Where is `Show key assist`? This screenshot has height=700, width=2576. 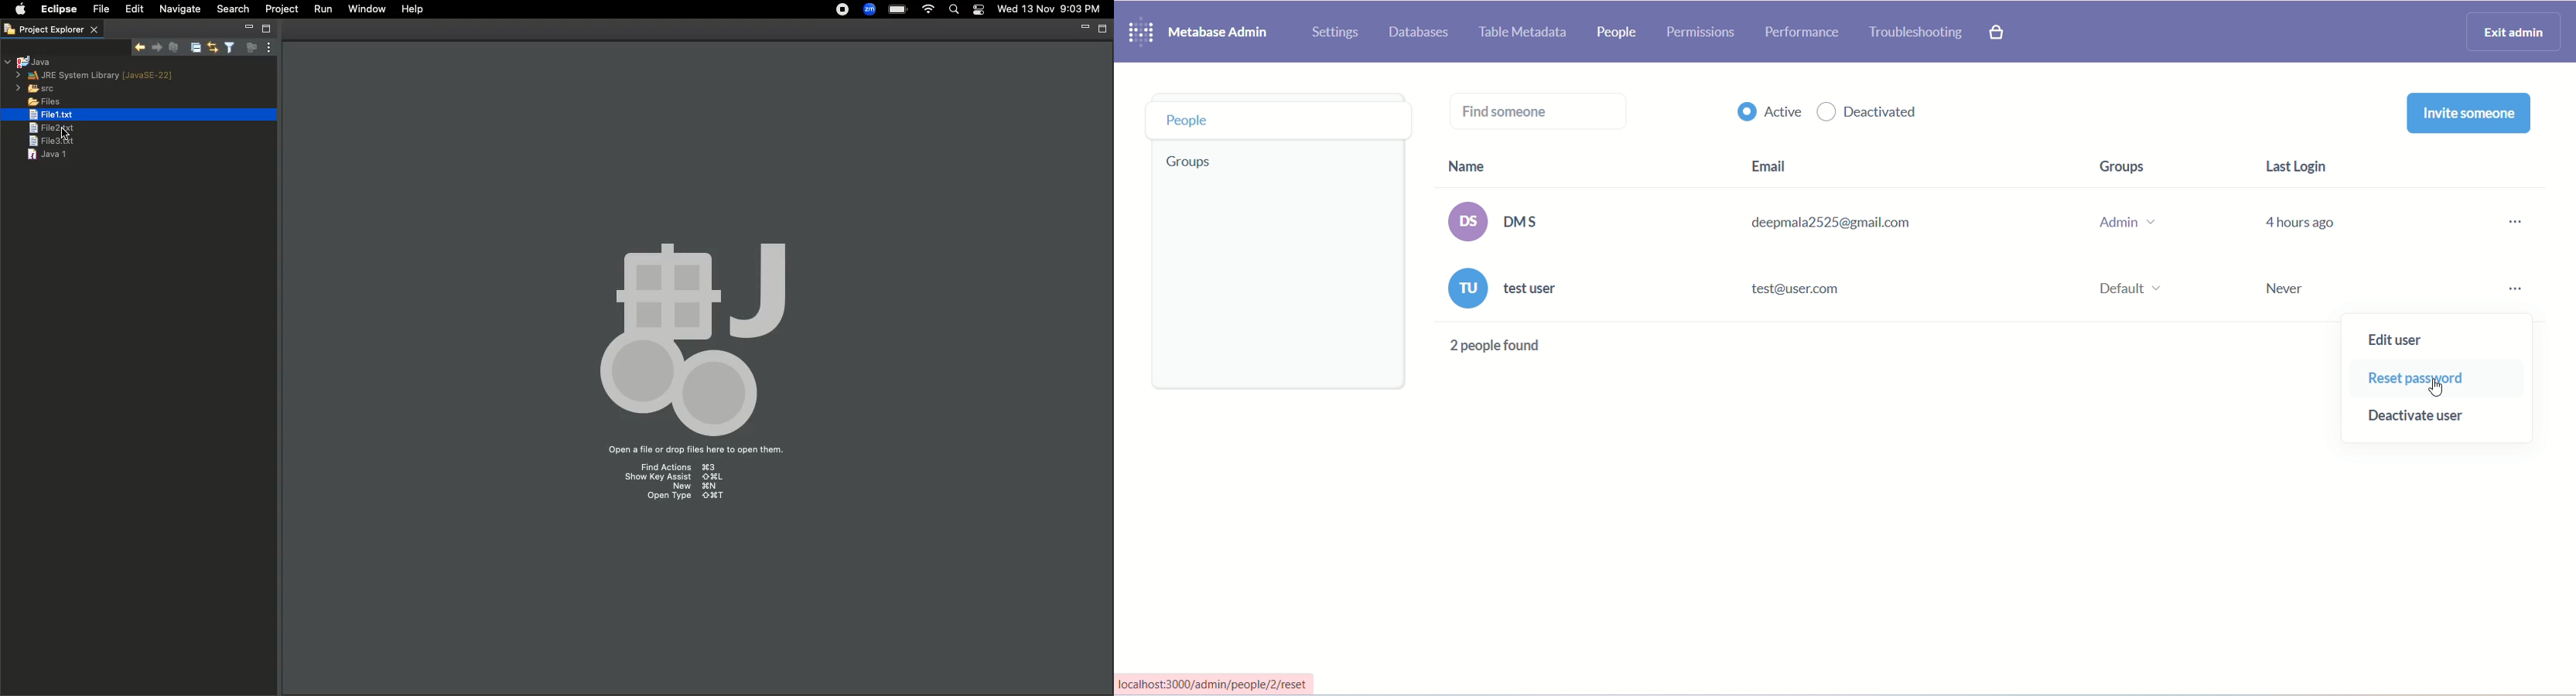 Show key assist is located at coordinates (674, 478).